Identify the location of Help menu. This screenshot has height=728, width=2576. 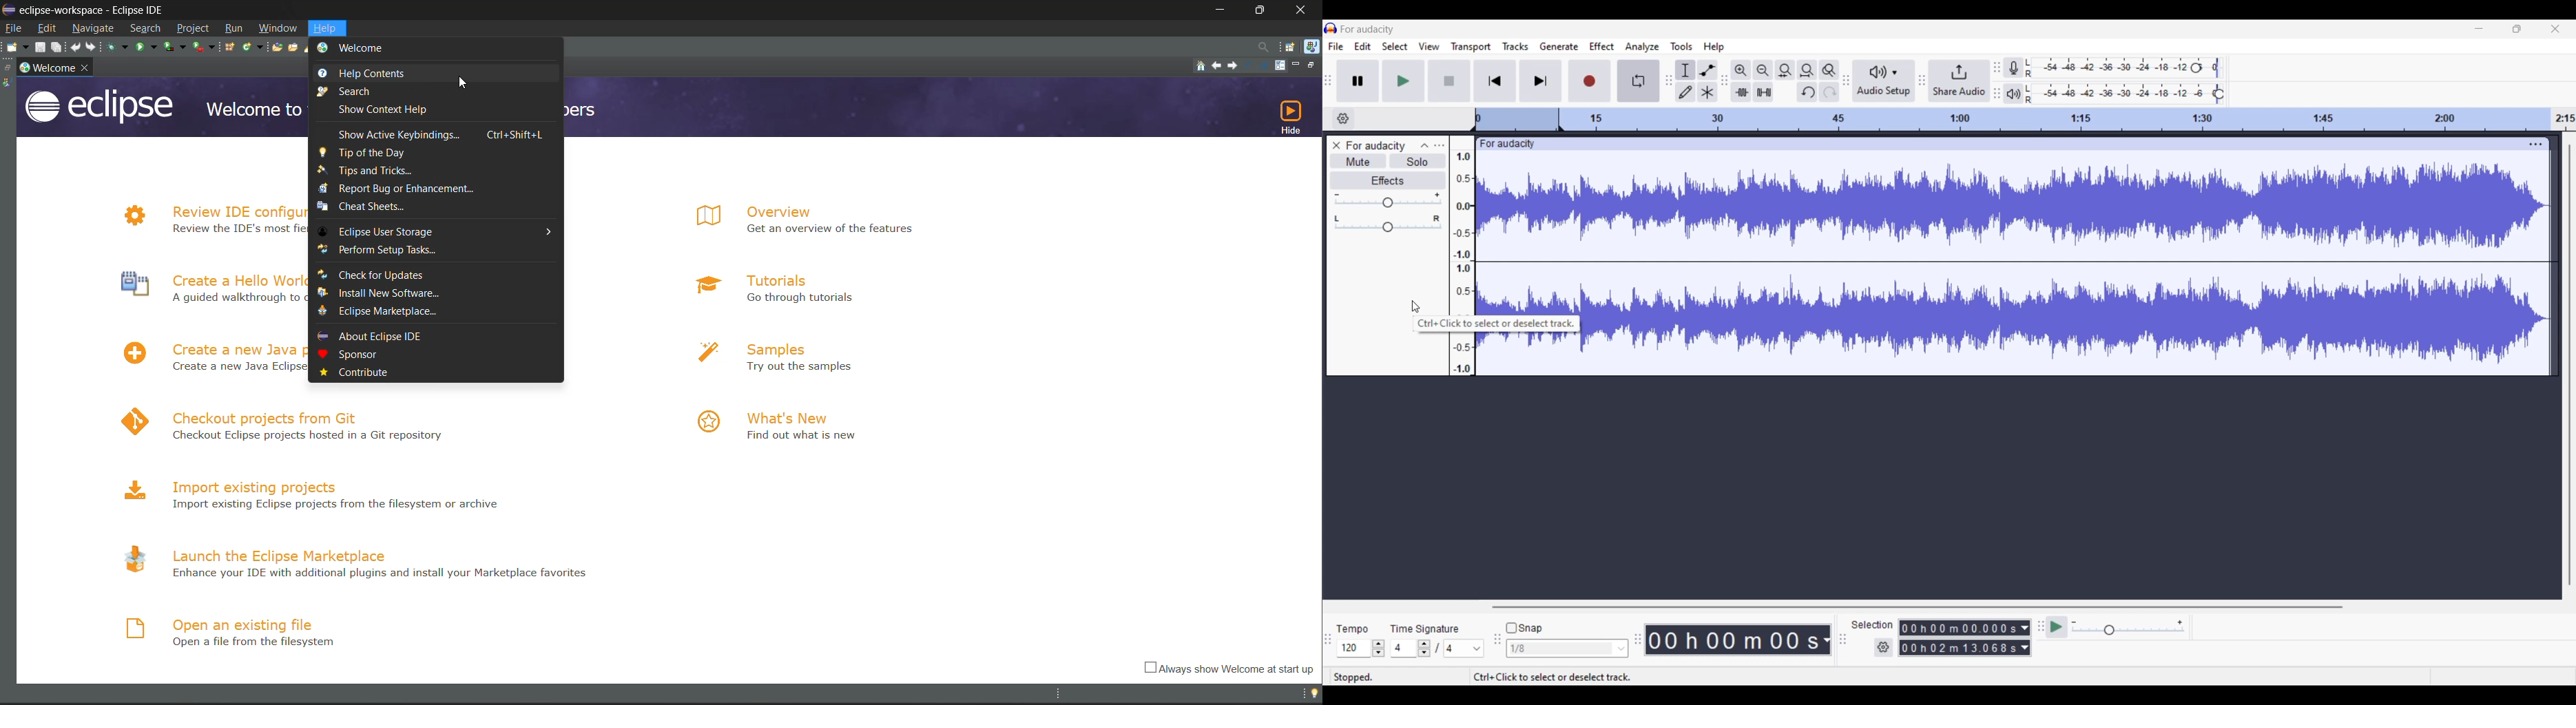
(1714, 47).